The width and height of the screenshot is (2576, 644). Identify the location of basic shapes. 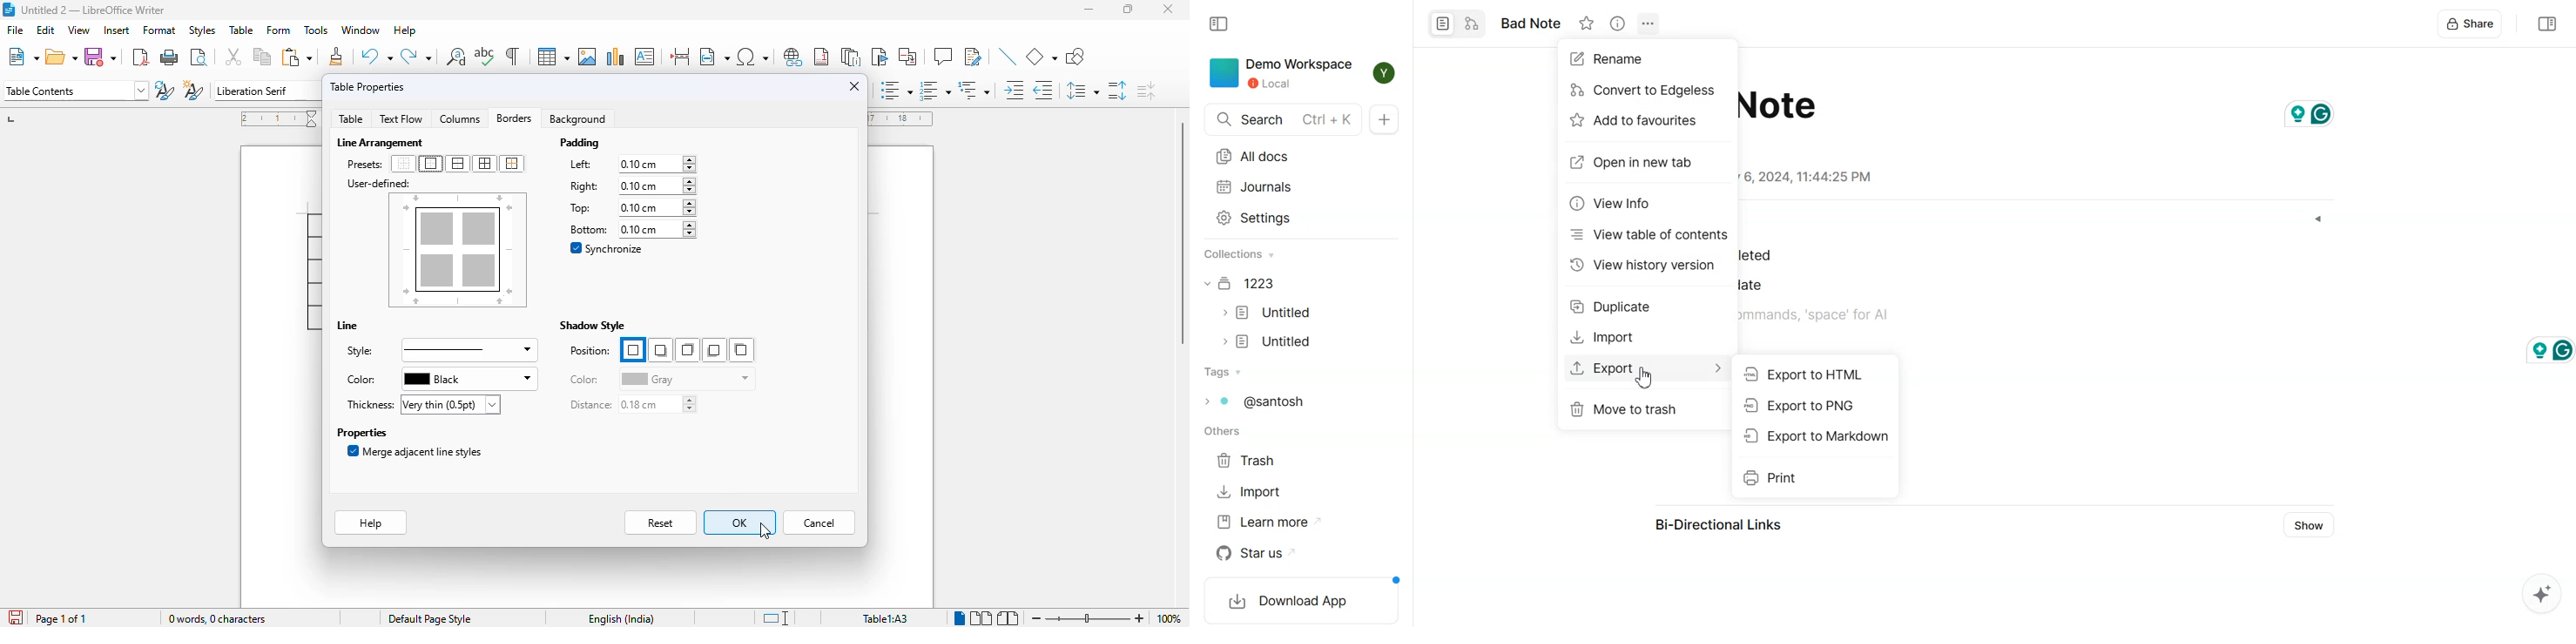
(1042, 57).